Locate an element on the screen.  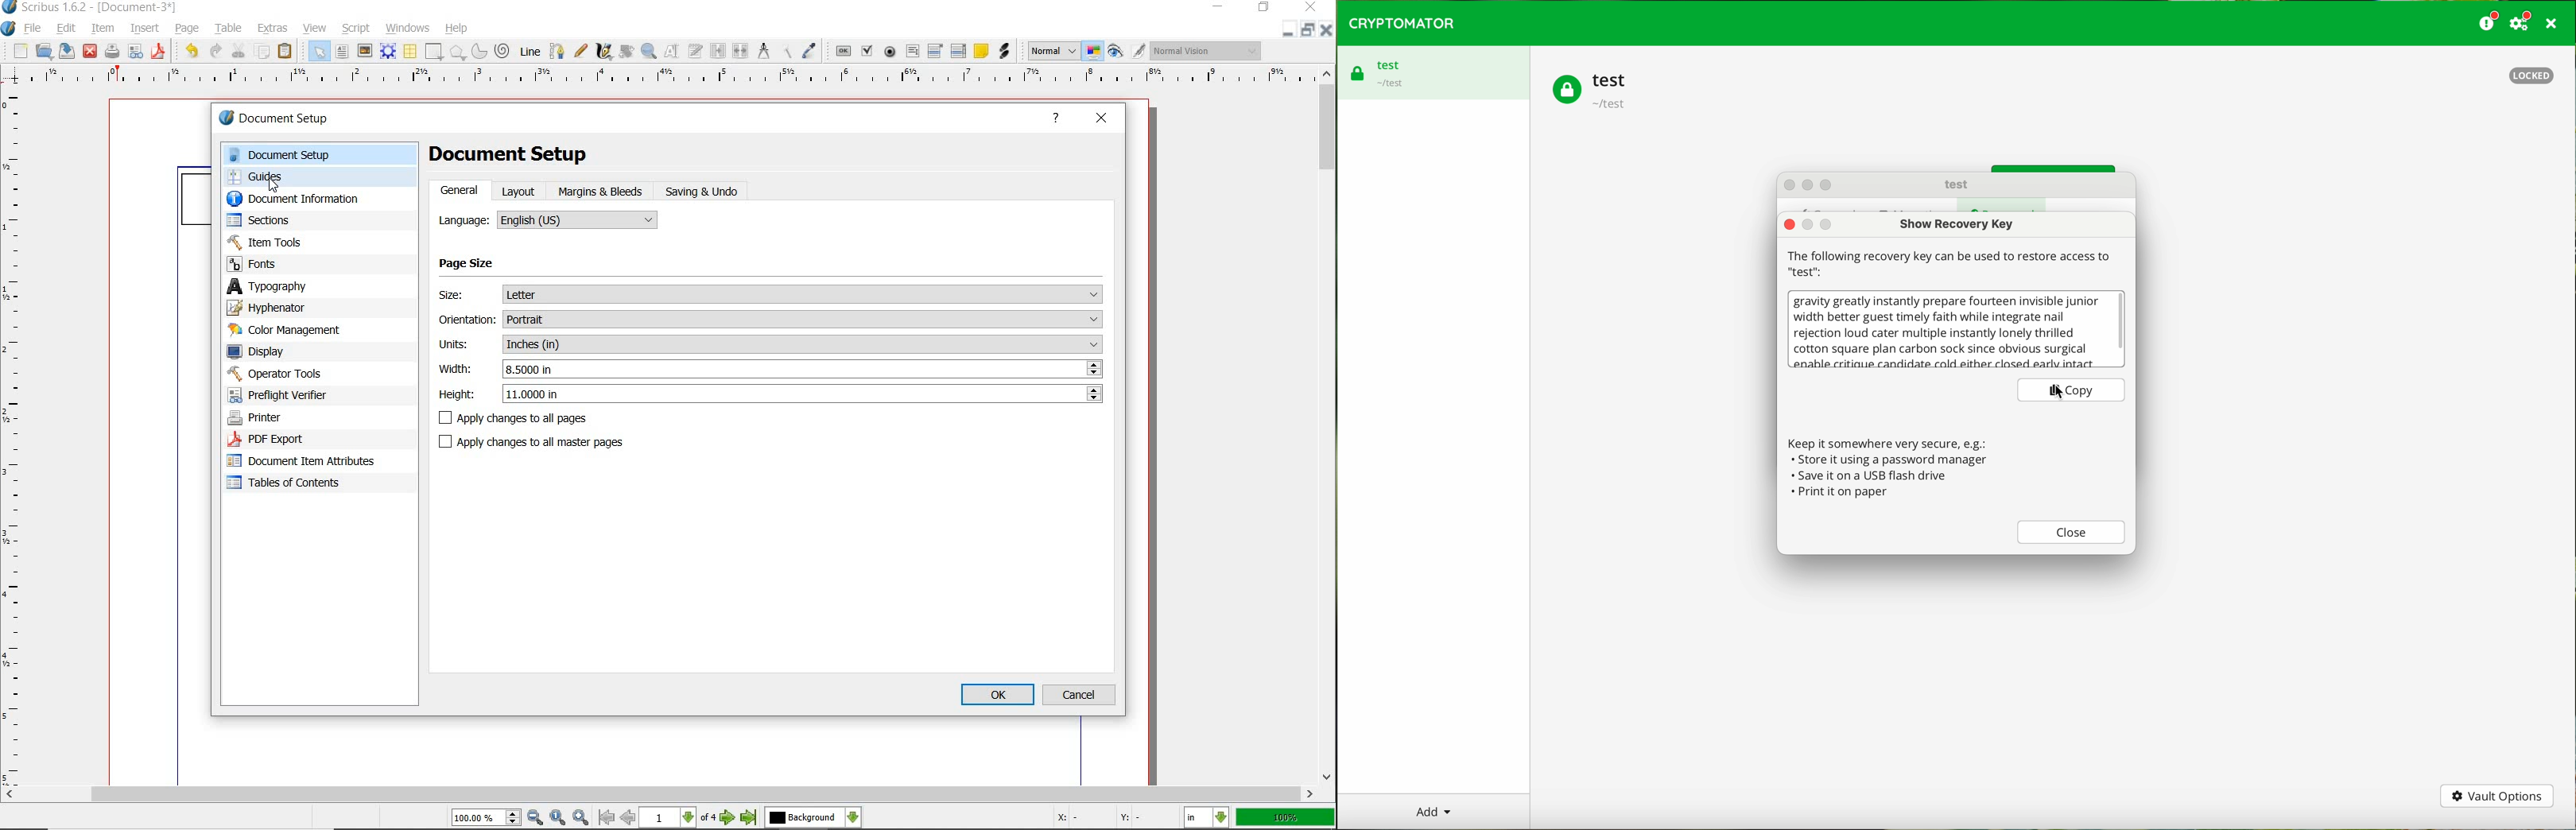
calligraphic line is located at coordinates (606, 52).